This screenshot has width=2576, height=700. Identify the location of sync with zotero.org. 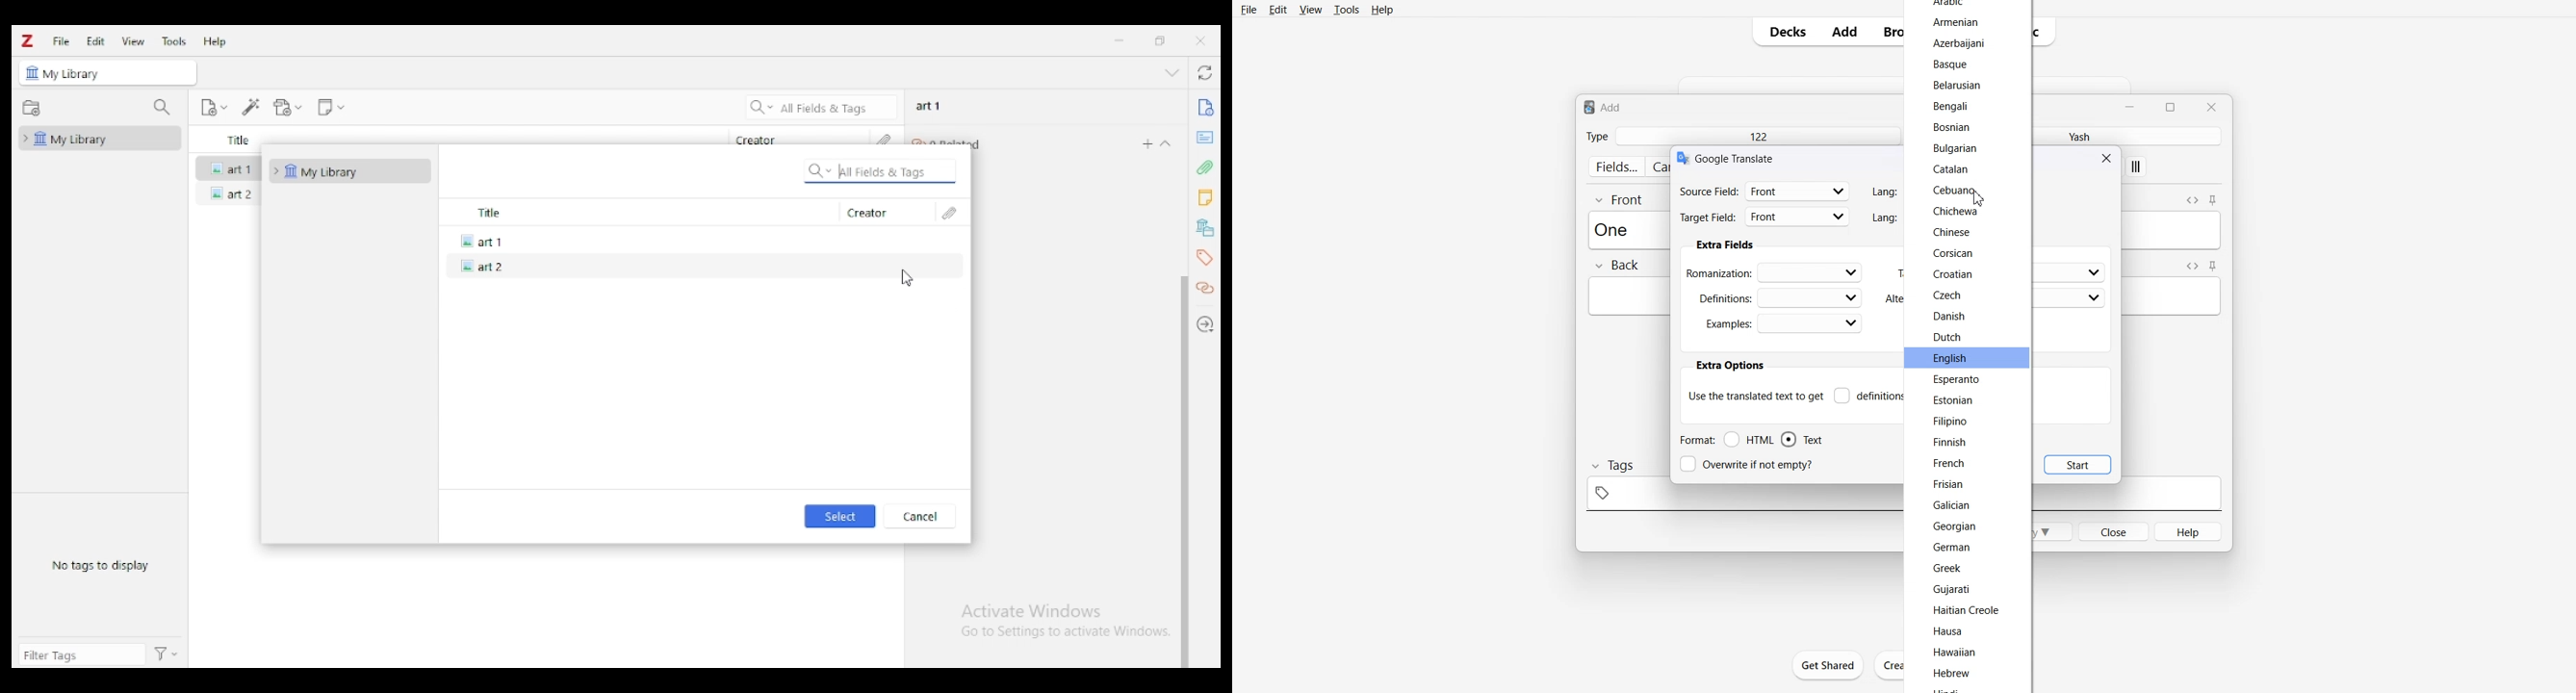
(1207, 72).